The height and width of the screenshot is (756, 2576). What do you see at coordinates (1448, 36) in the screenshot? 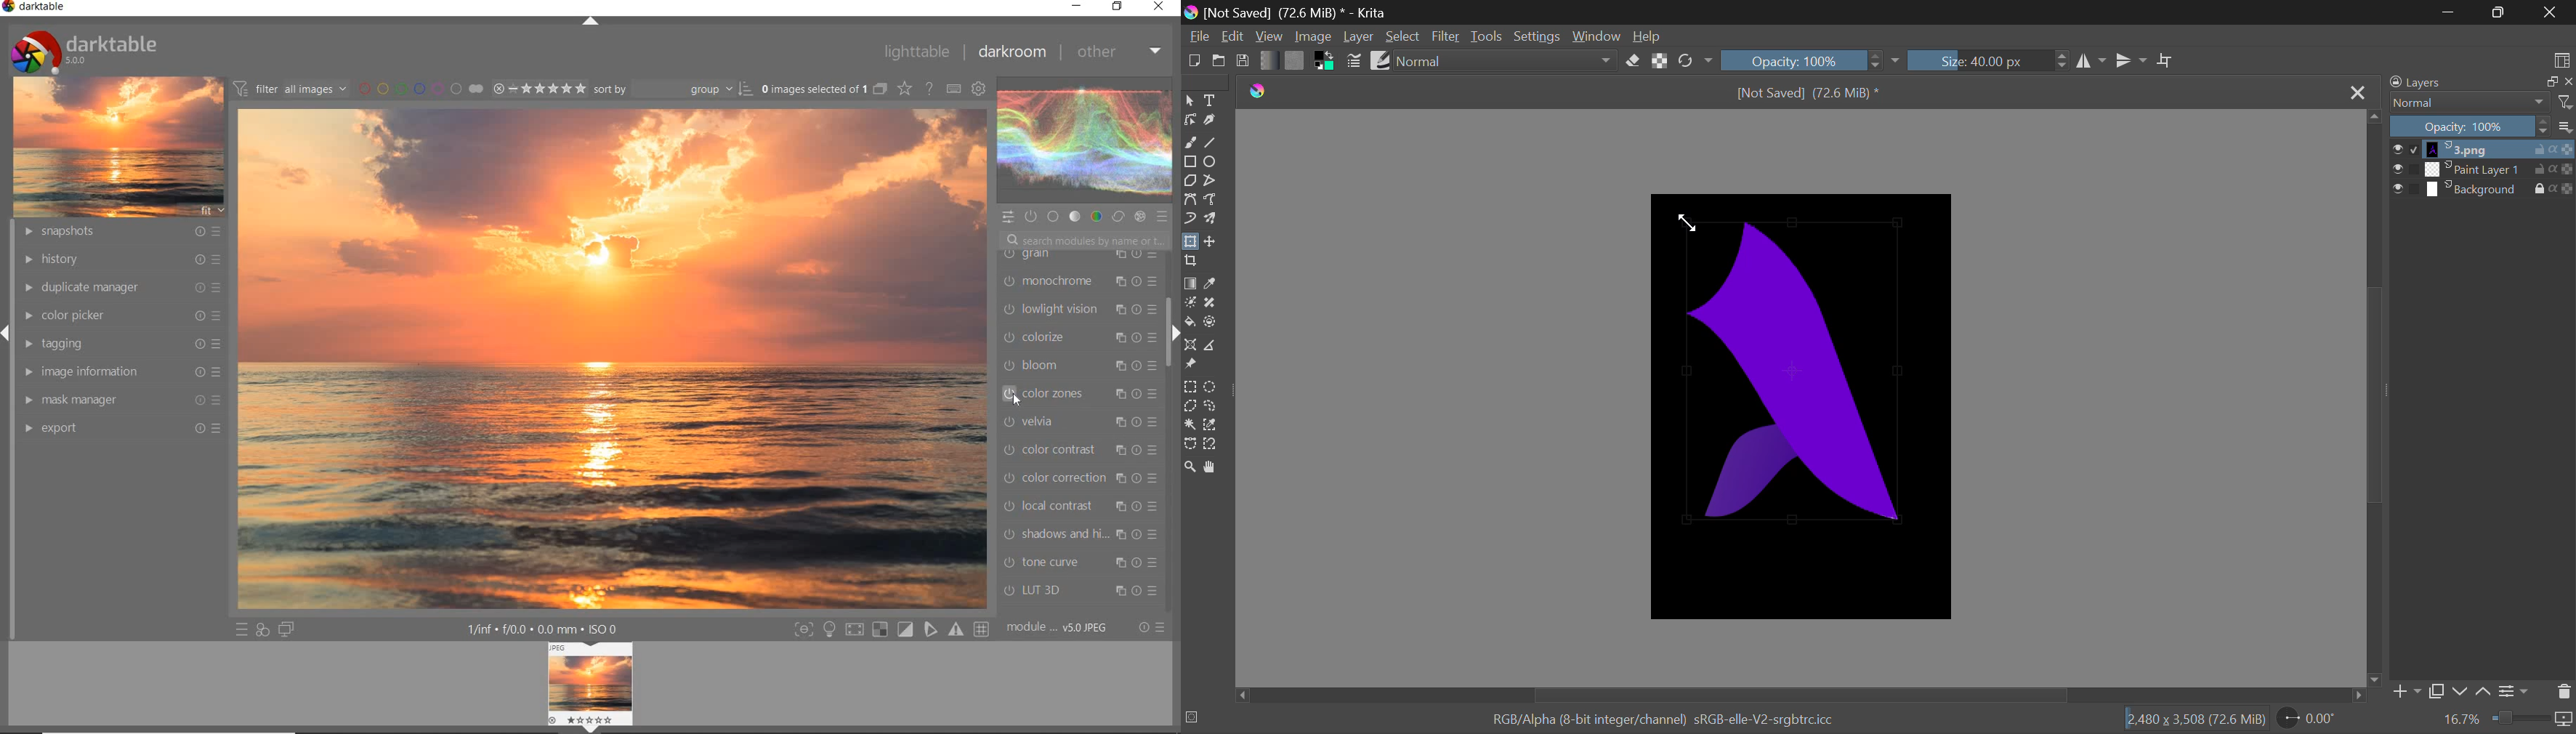
I see `Filter` at bounding box center [1448, 36].